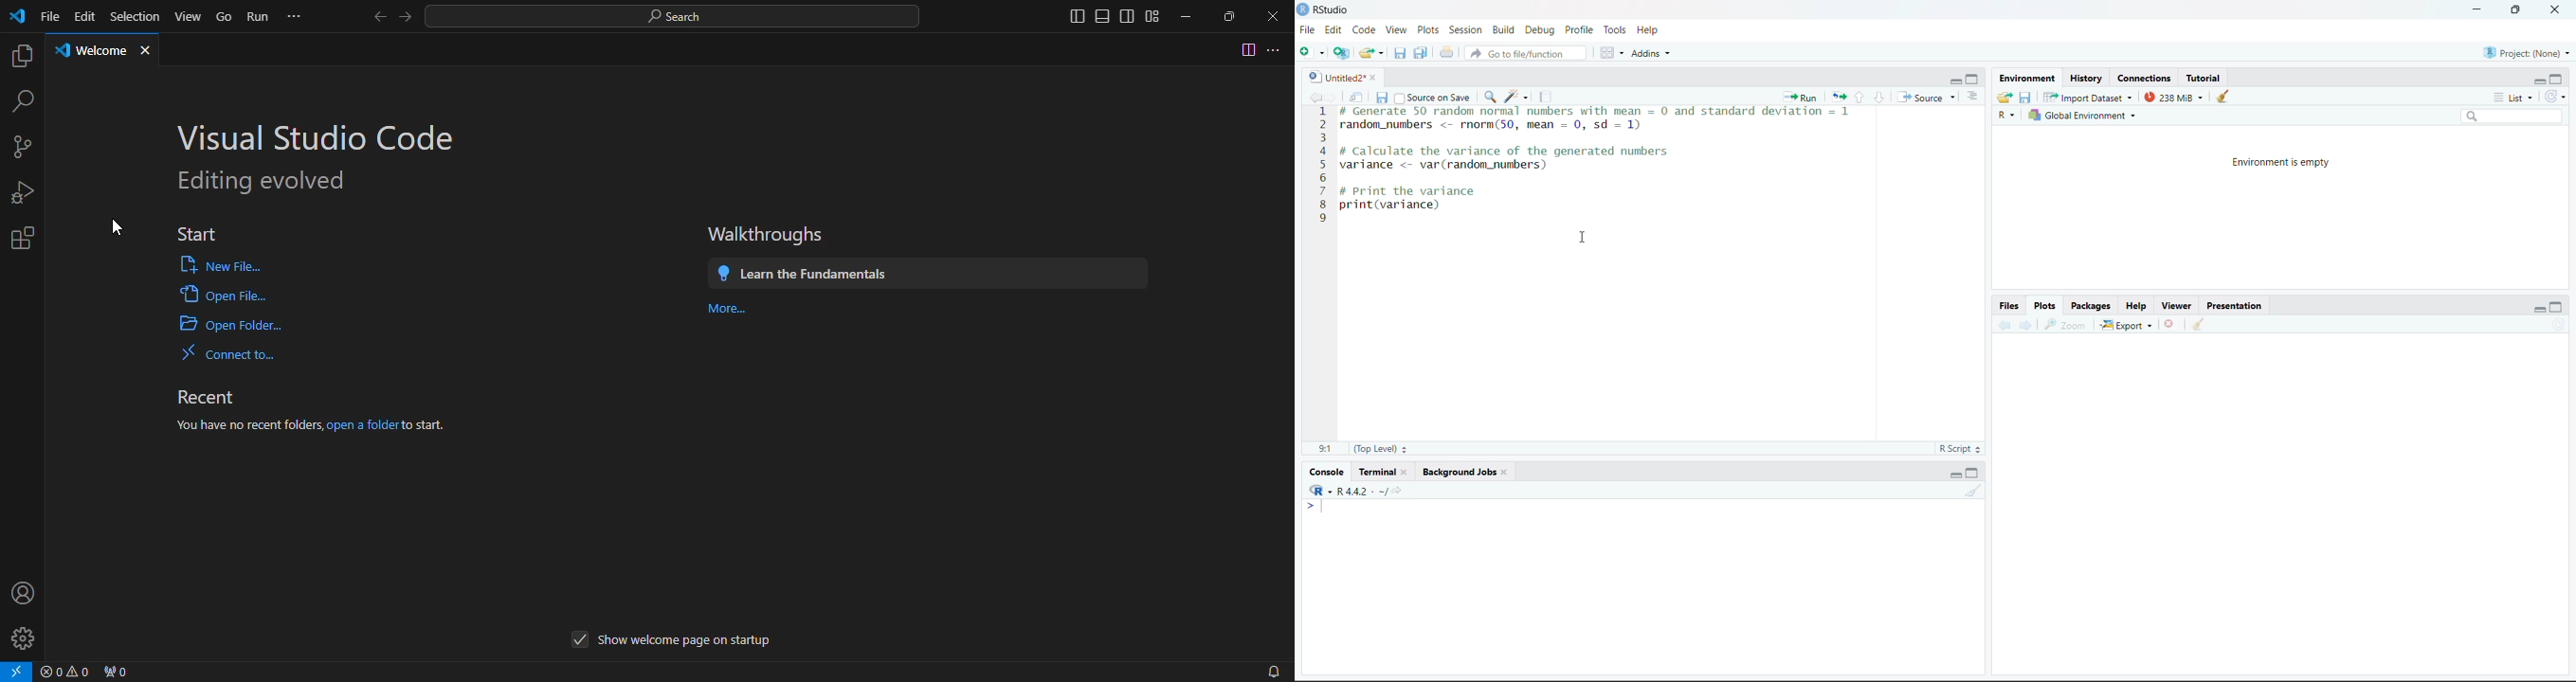  Describe the element at coordinates (2235, 306) in the screenshot. I see `Presentation` at that location.